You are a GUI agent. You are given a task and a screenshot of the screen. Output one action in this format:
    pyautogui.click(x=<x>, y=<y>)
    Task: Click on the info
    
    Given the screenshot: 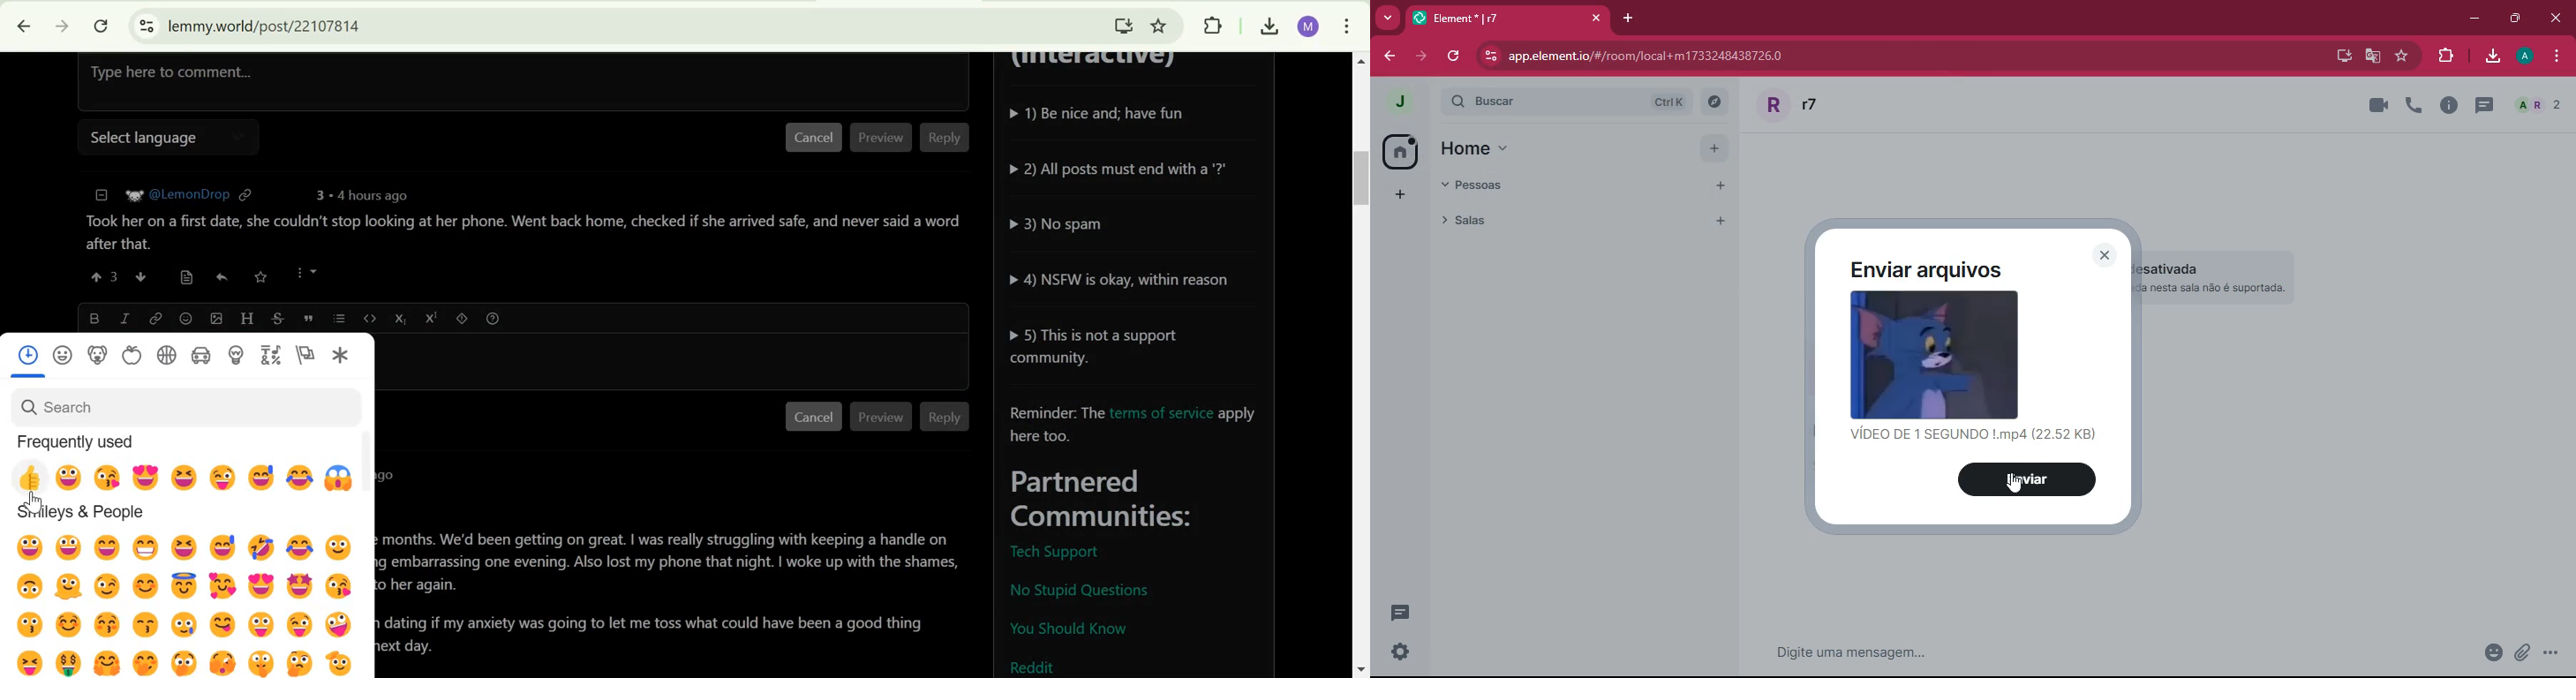 What is the action you would take?
    pyautogui.click(x=2448, y=106)
    